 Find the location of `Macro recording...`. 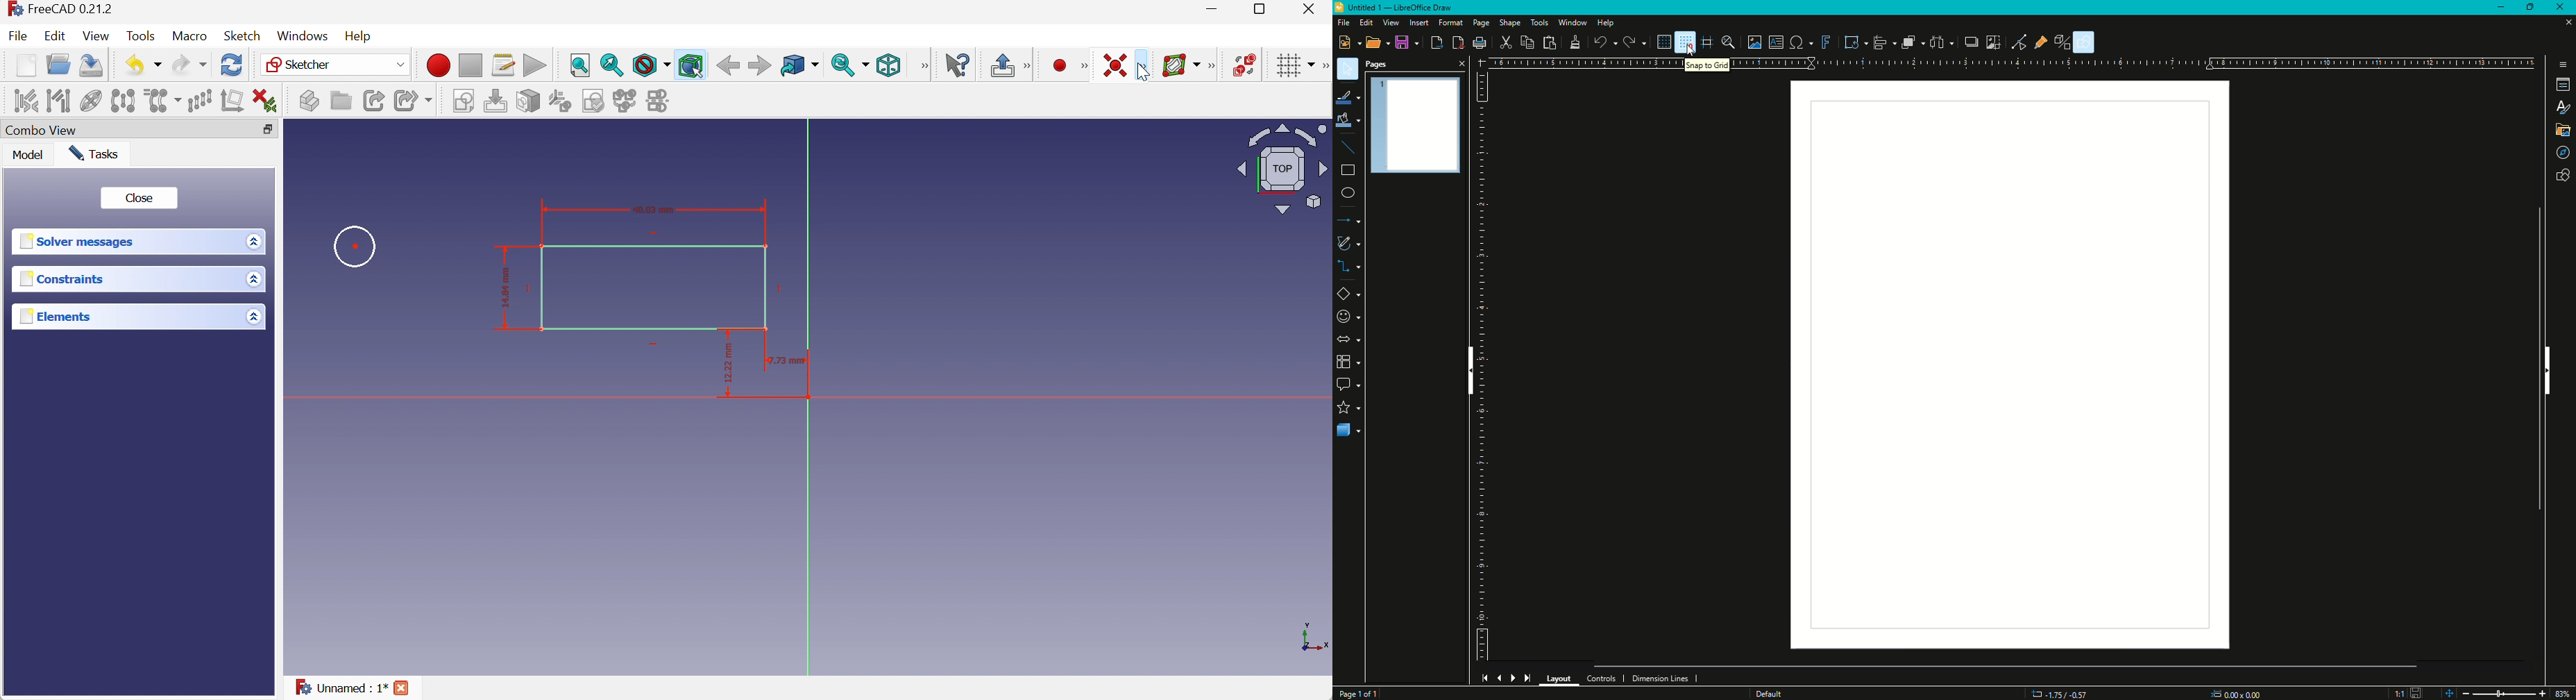

Macro recording... is located at coordinates (438, 65).